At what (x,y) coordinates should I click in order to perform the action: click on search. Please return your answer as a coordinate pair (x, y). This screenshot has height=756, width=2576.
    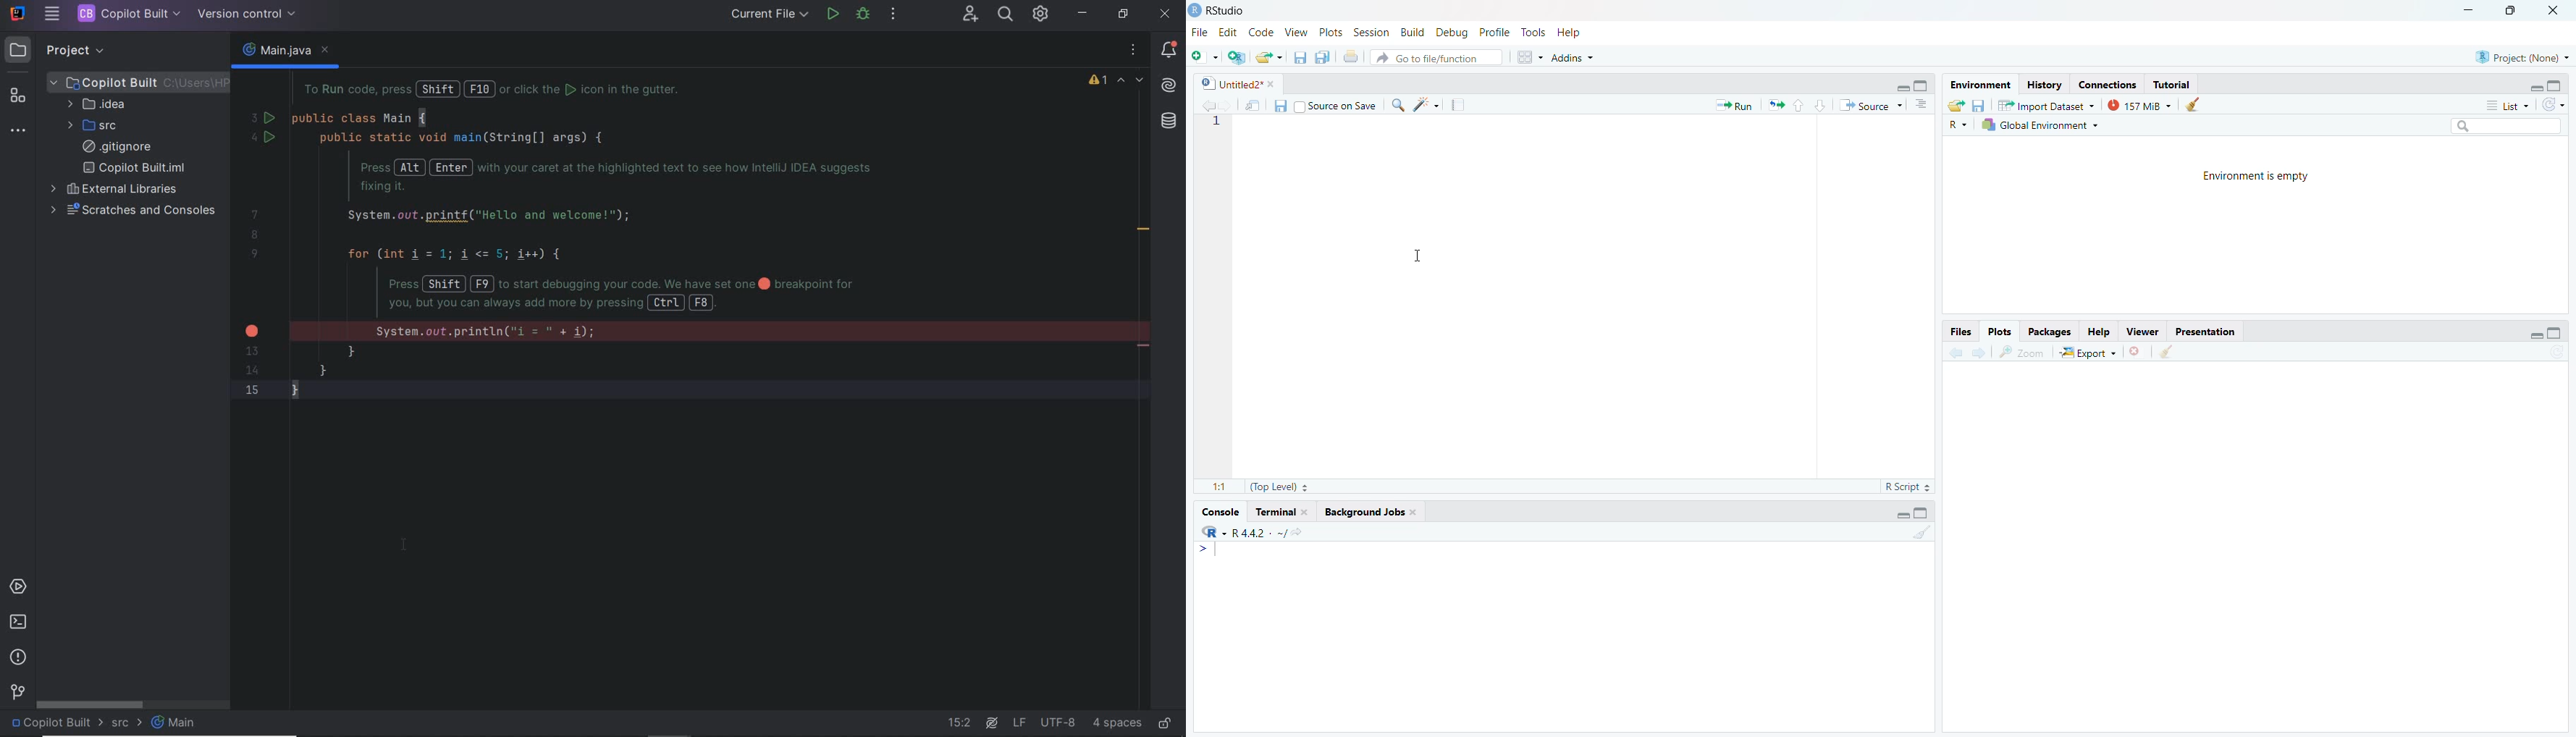
    Looking at the image, I should click on (2506, 125).